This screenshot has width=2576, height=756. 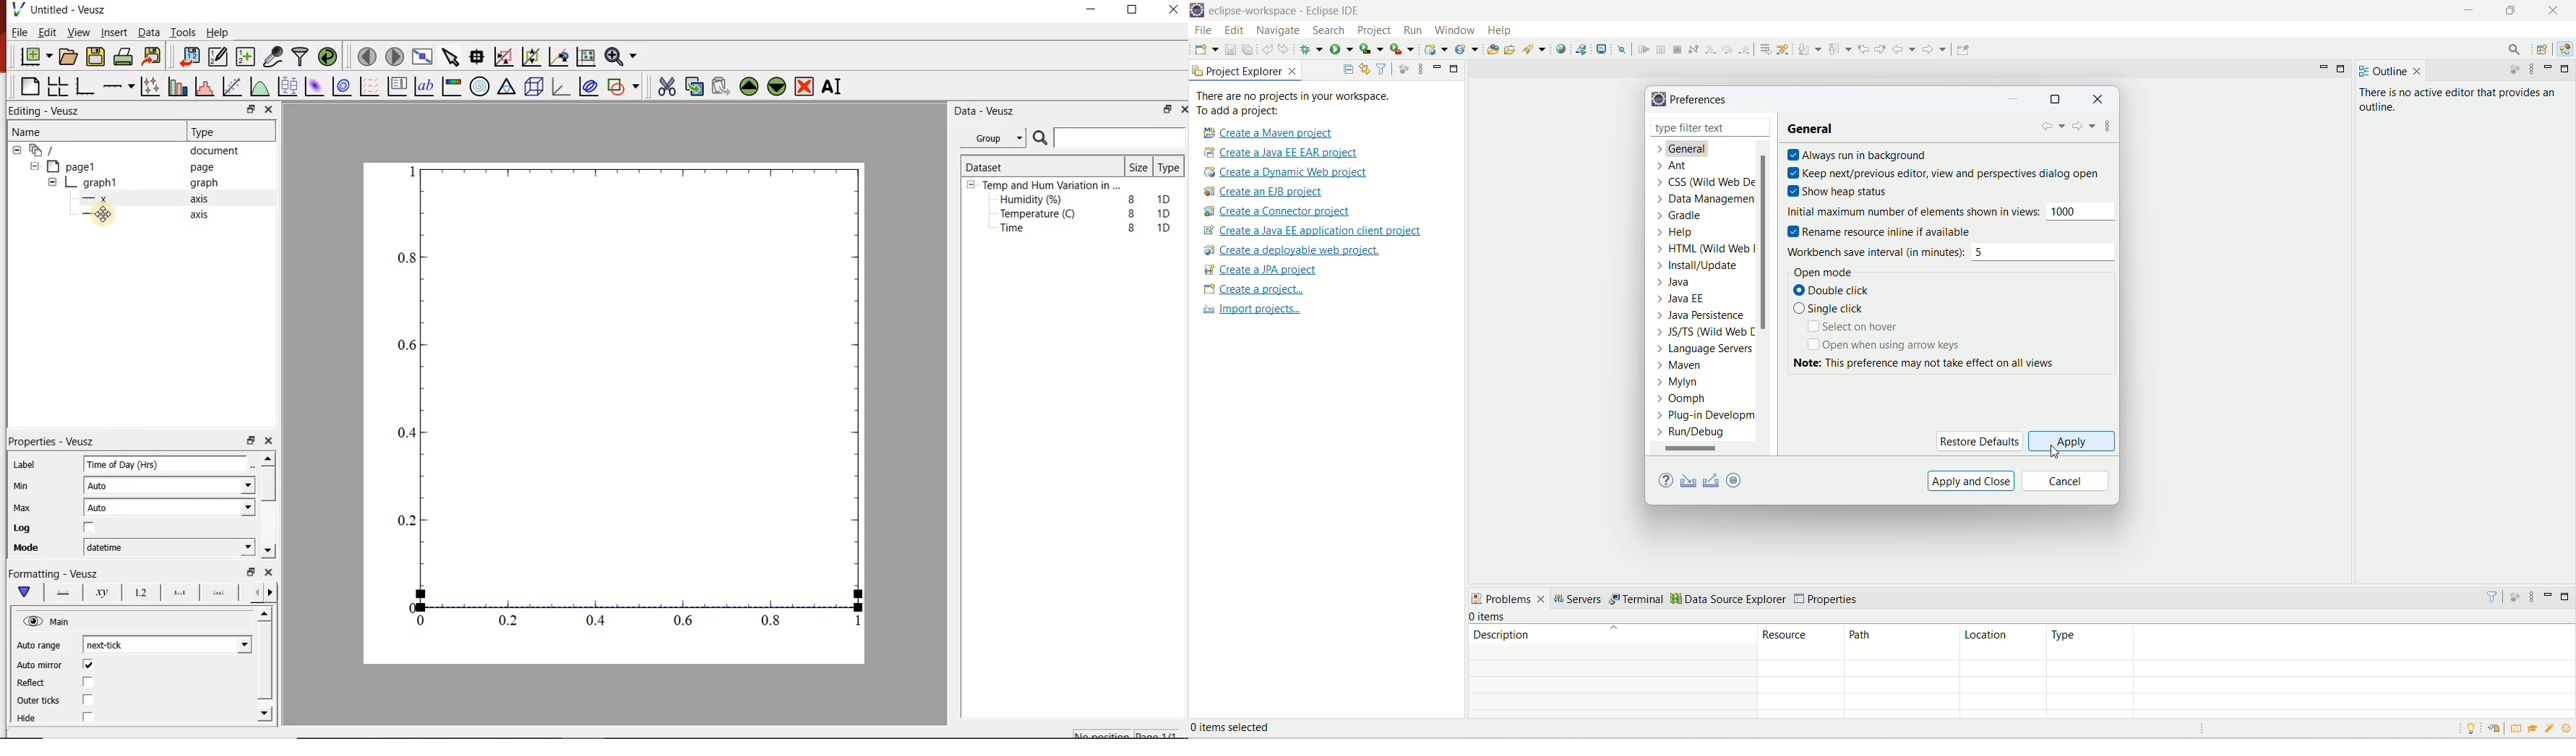 I want to click on blank page, so click(x=28, y=85).